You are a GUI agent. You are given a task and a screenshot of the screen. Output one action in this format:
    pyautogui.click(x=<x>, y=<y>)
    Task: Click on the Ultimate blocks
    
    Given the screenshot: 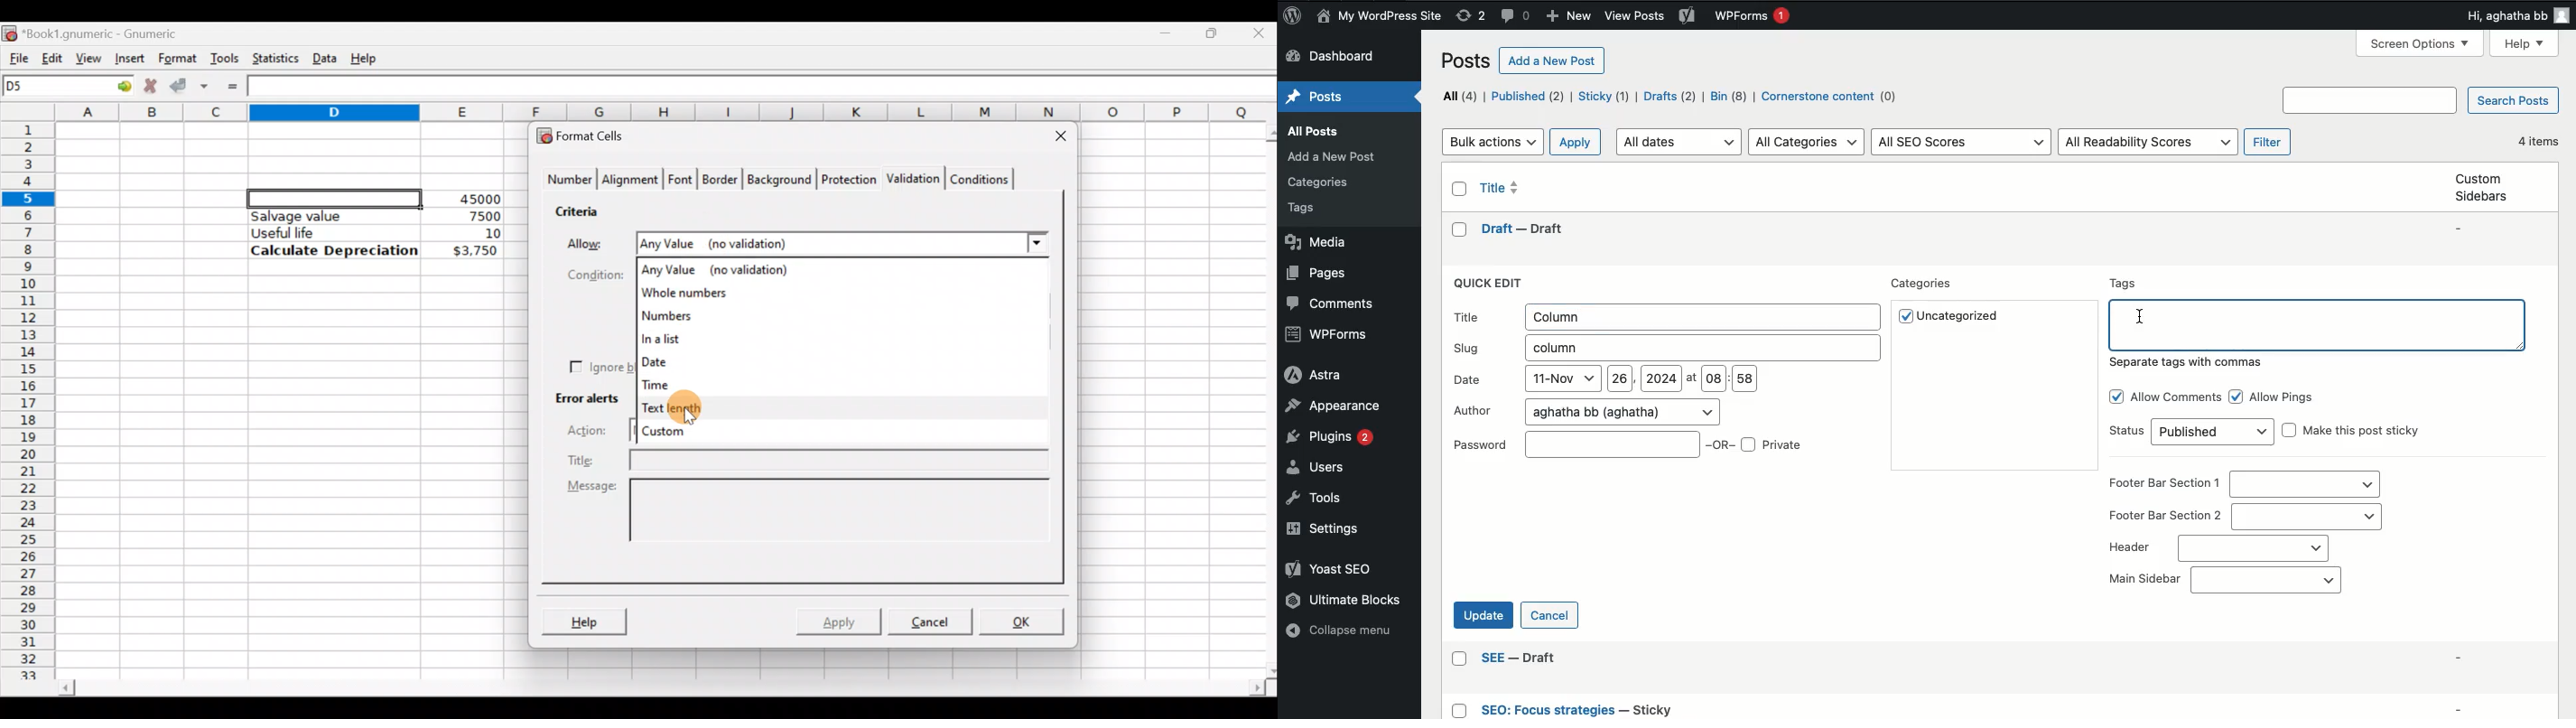 What is the action you would take?
    pyautogui.click(x=1342, y=603)
    